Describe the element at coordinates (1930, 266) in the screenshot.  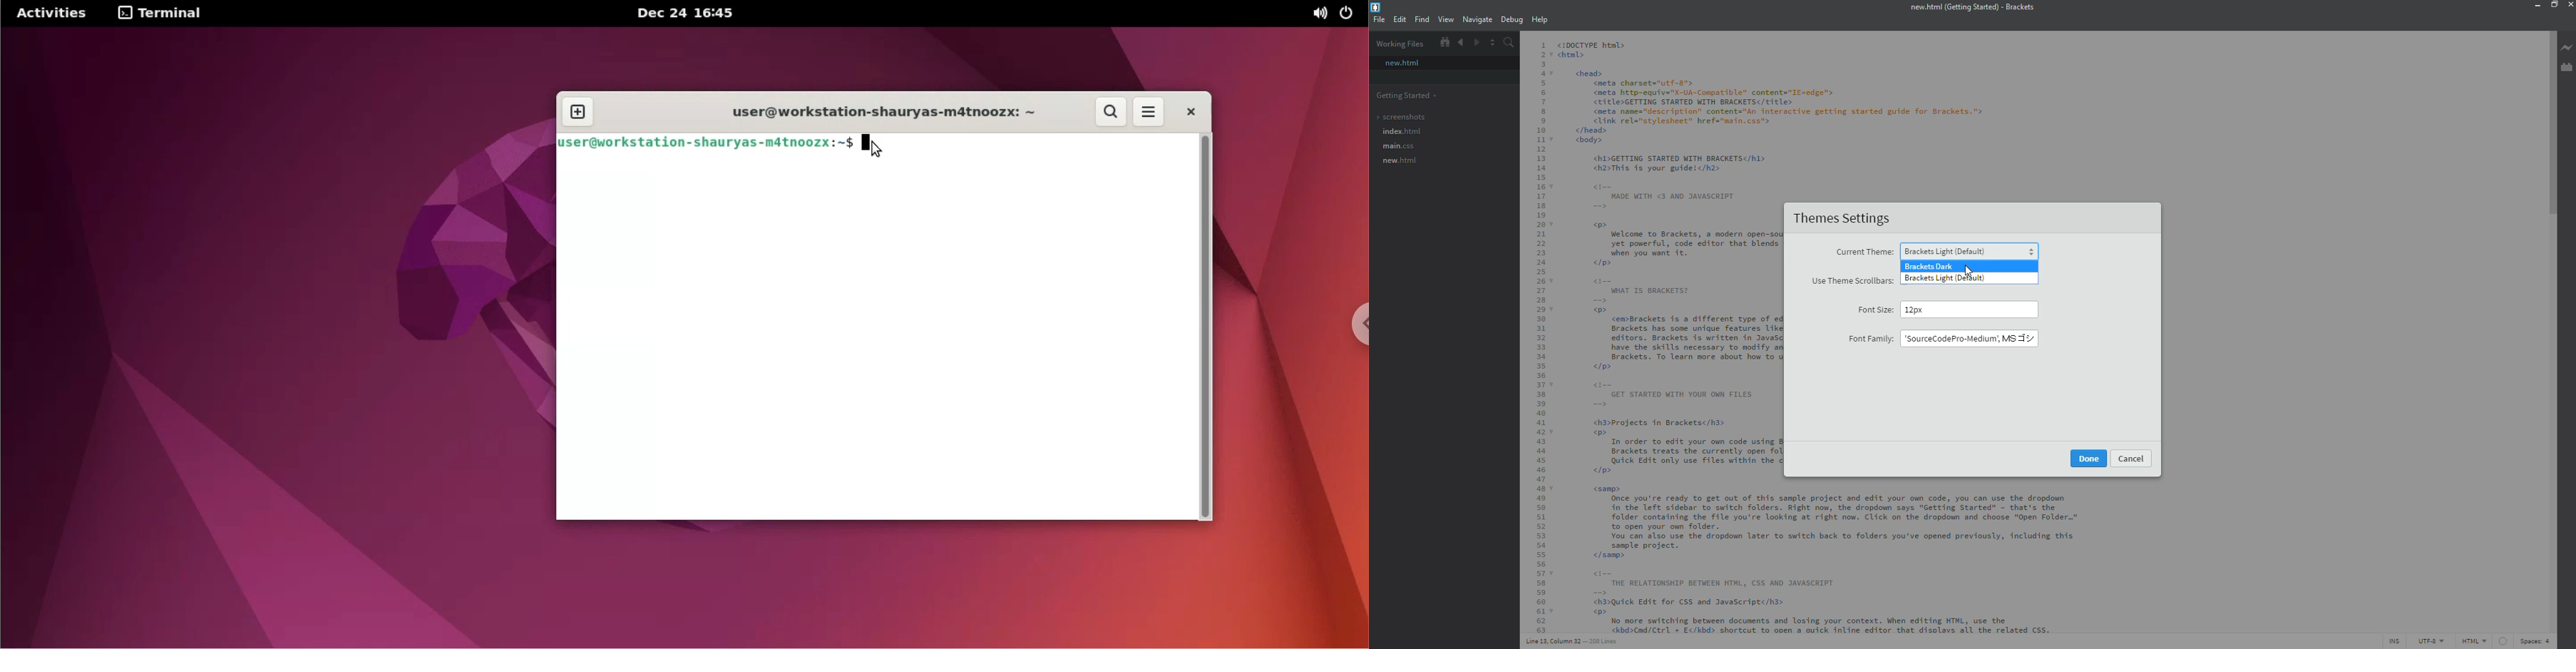
I see `dark` at that location.